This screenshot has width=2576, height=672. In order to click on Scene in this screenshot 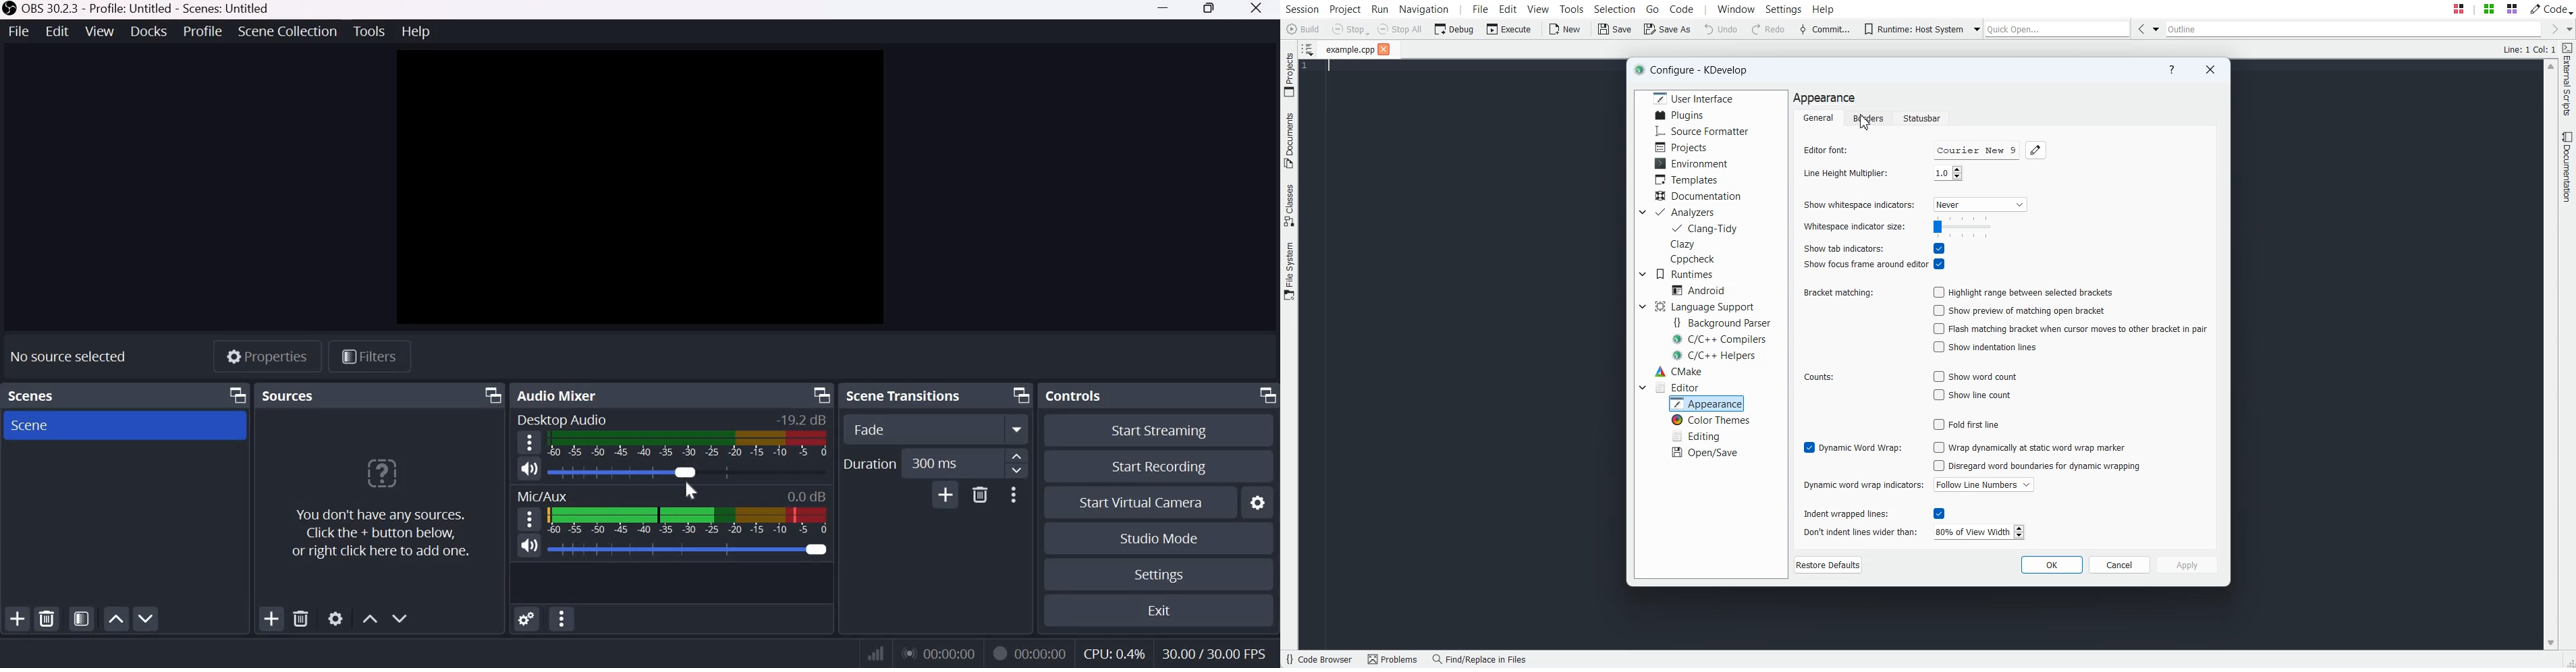, I will do `click(47, 425)`.